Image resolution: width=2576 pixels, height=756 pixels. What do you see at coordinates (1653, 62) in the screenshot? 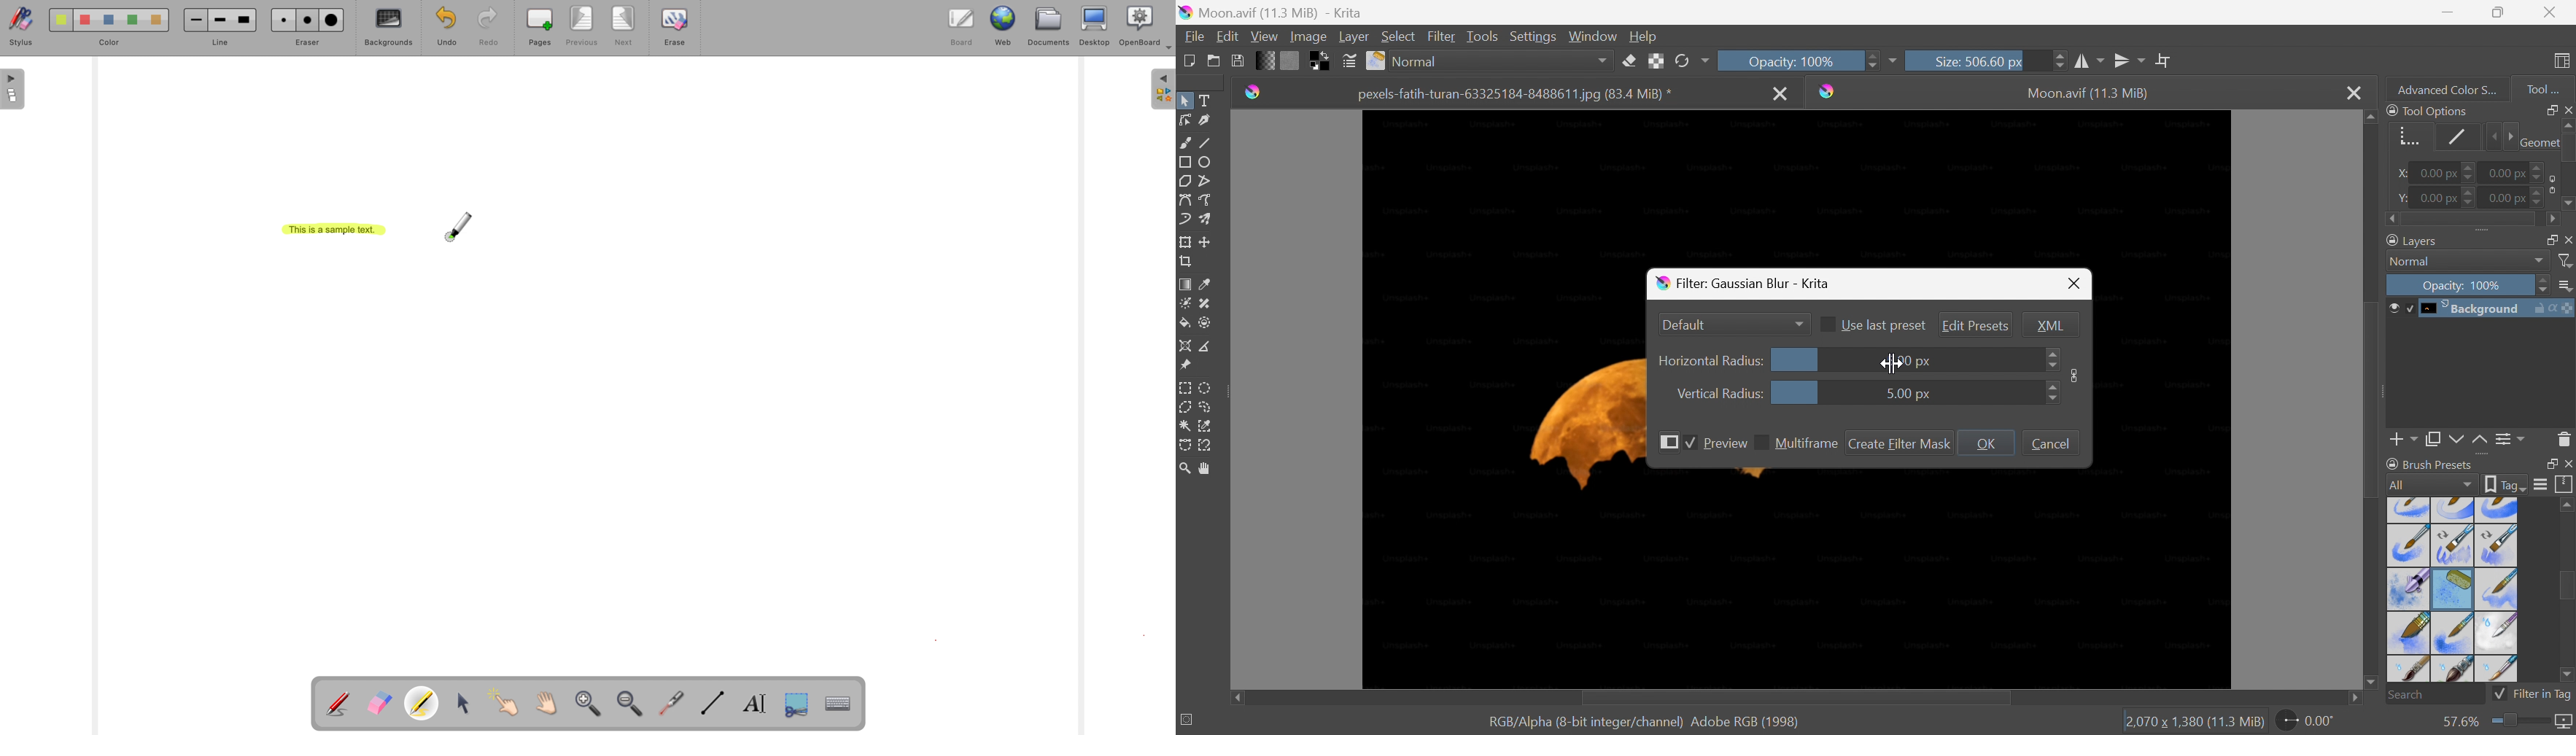
I see `Preserve Alpha` at bounding box center [1653, 62].